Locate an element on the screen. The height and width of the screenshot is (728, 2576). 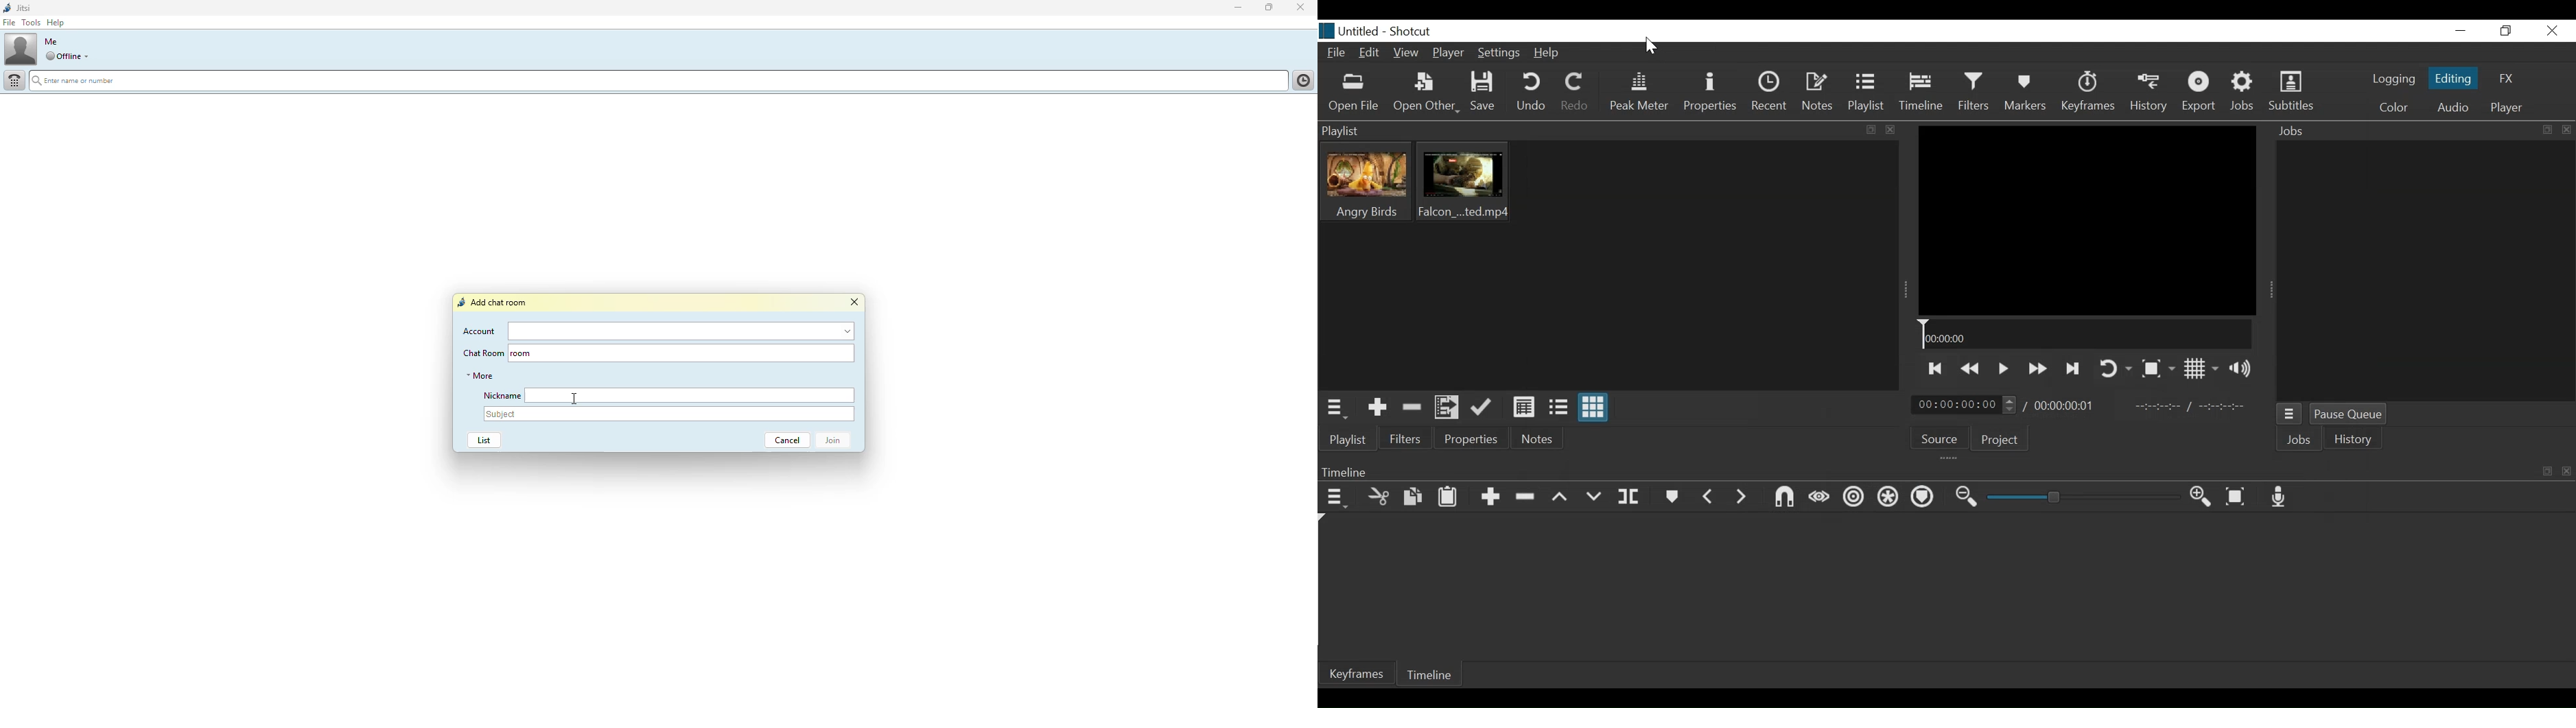
close is located at coordinates (1303, 7).